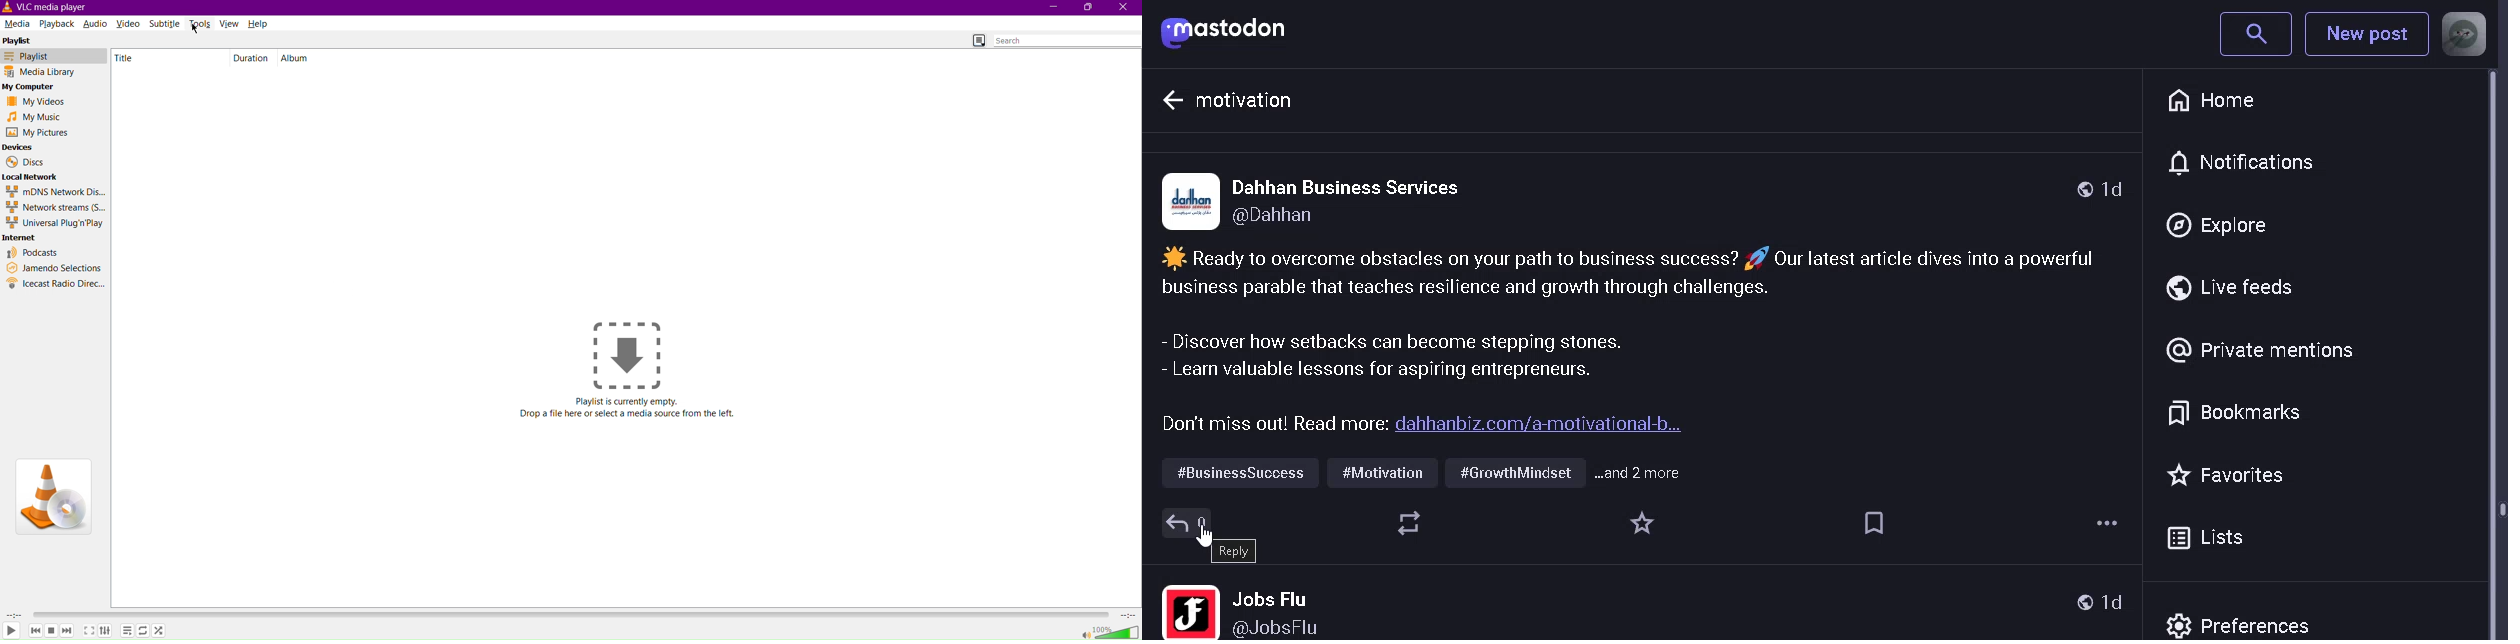  What do you see at coordinates (131, 22) in the screenshot?
I see `Video` at bounding box center [131, 22].